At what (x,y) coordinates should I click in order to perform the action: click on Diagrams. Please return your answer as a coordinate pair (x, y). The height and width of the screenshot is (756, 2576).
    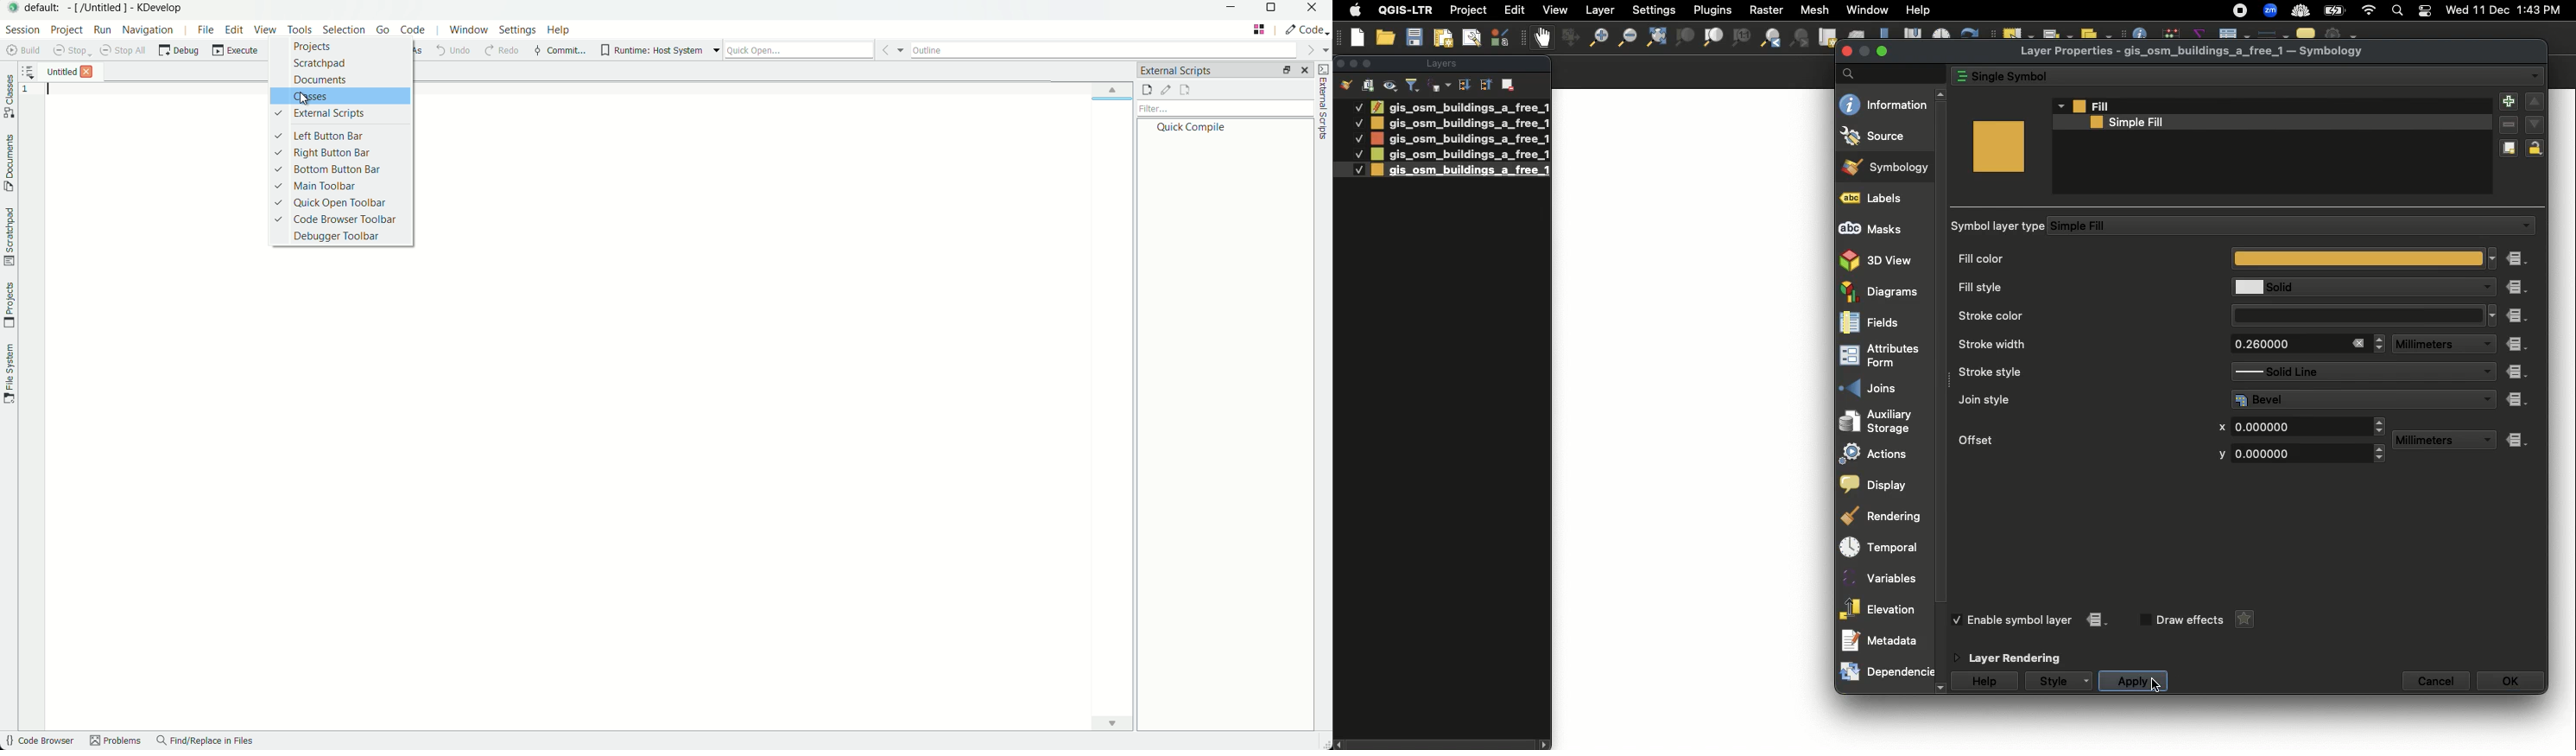
    Looking at the image, I should click on (1884, 291).